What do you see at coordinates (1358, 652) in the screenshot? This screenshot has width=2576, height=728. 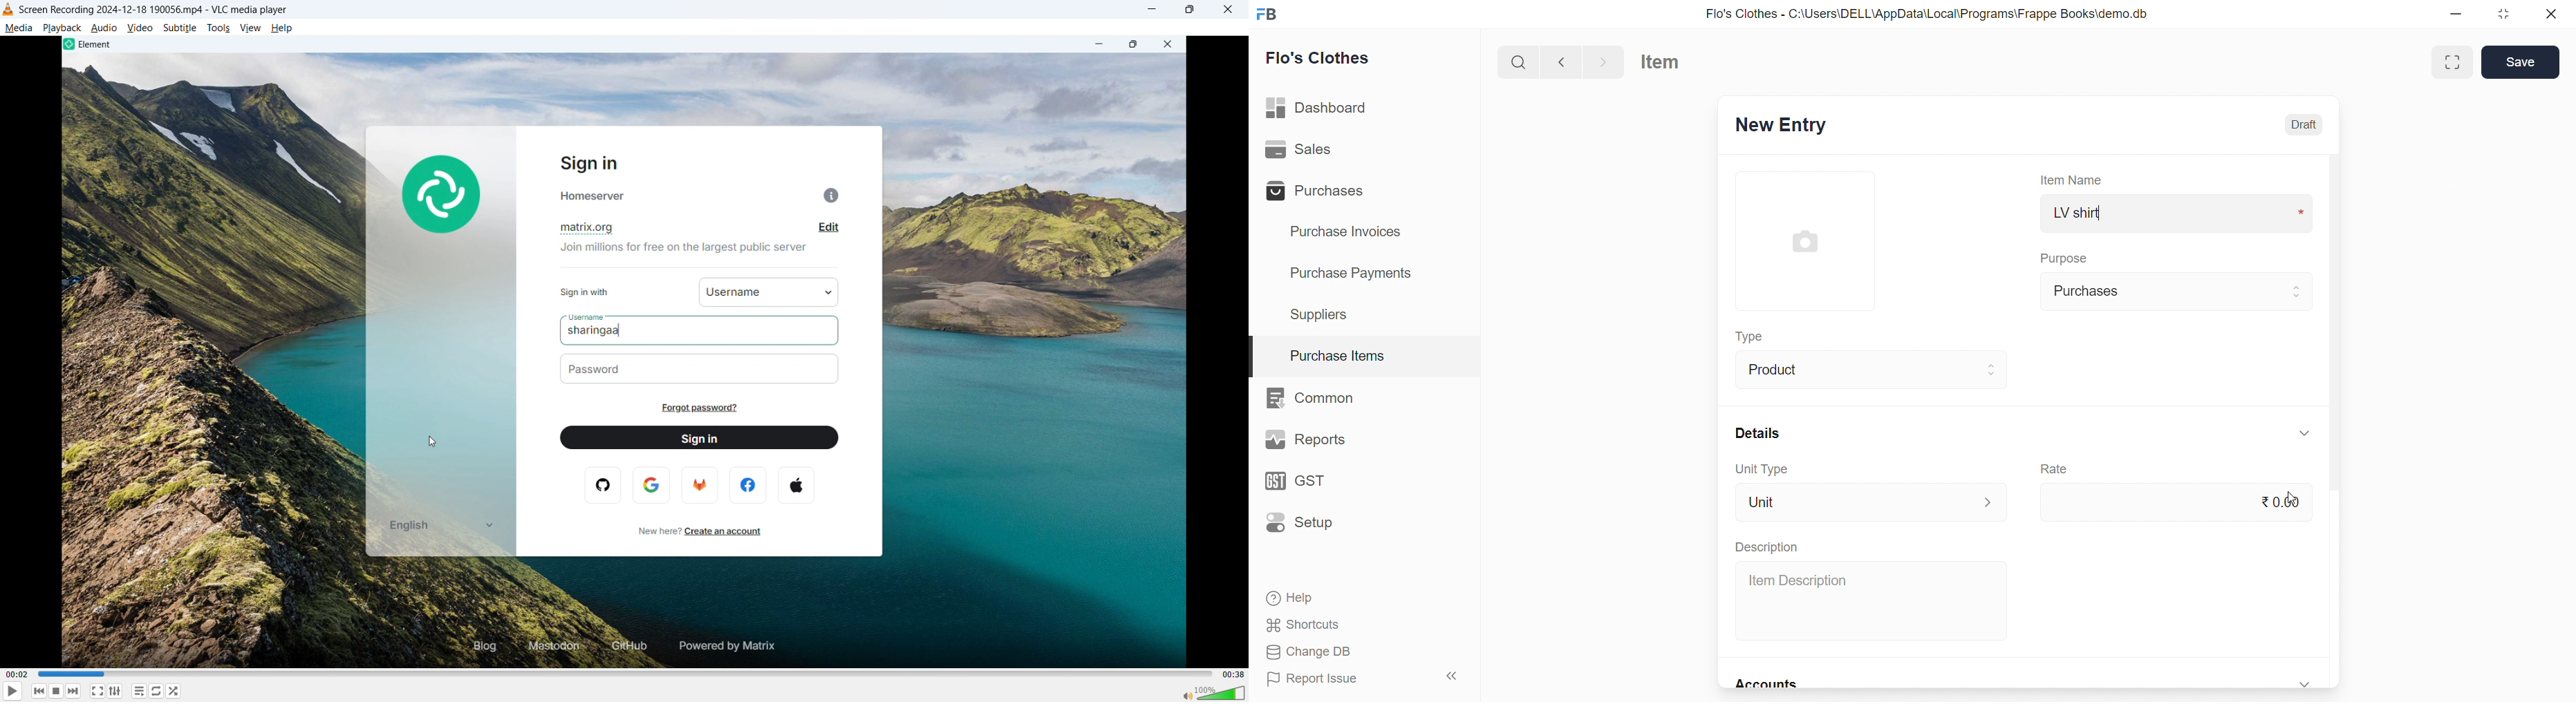 I see `Change DB` at bounding box center [1358, 652].